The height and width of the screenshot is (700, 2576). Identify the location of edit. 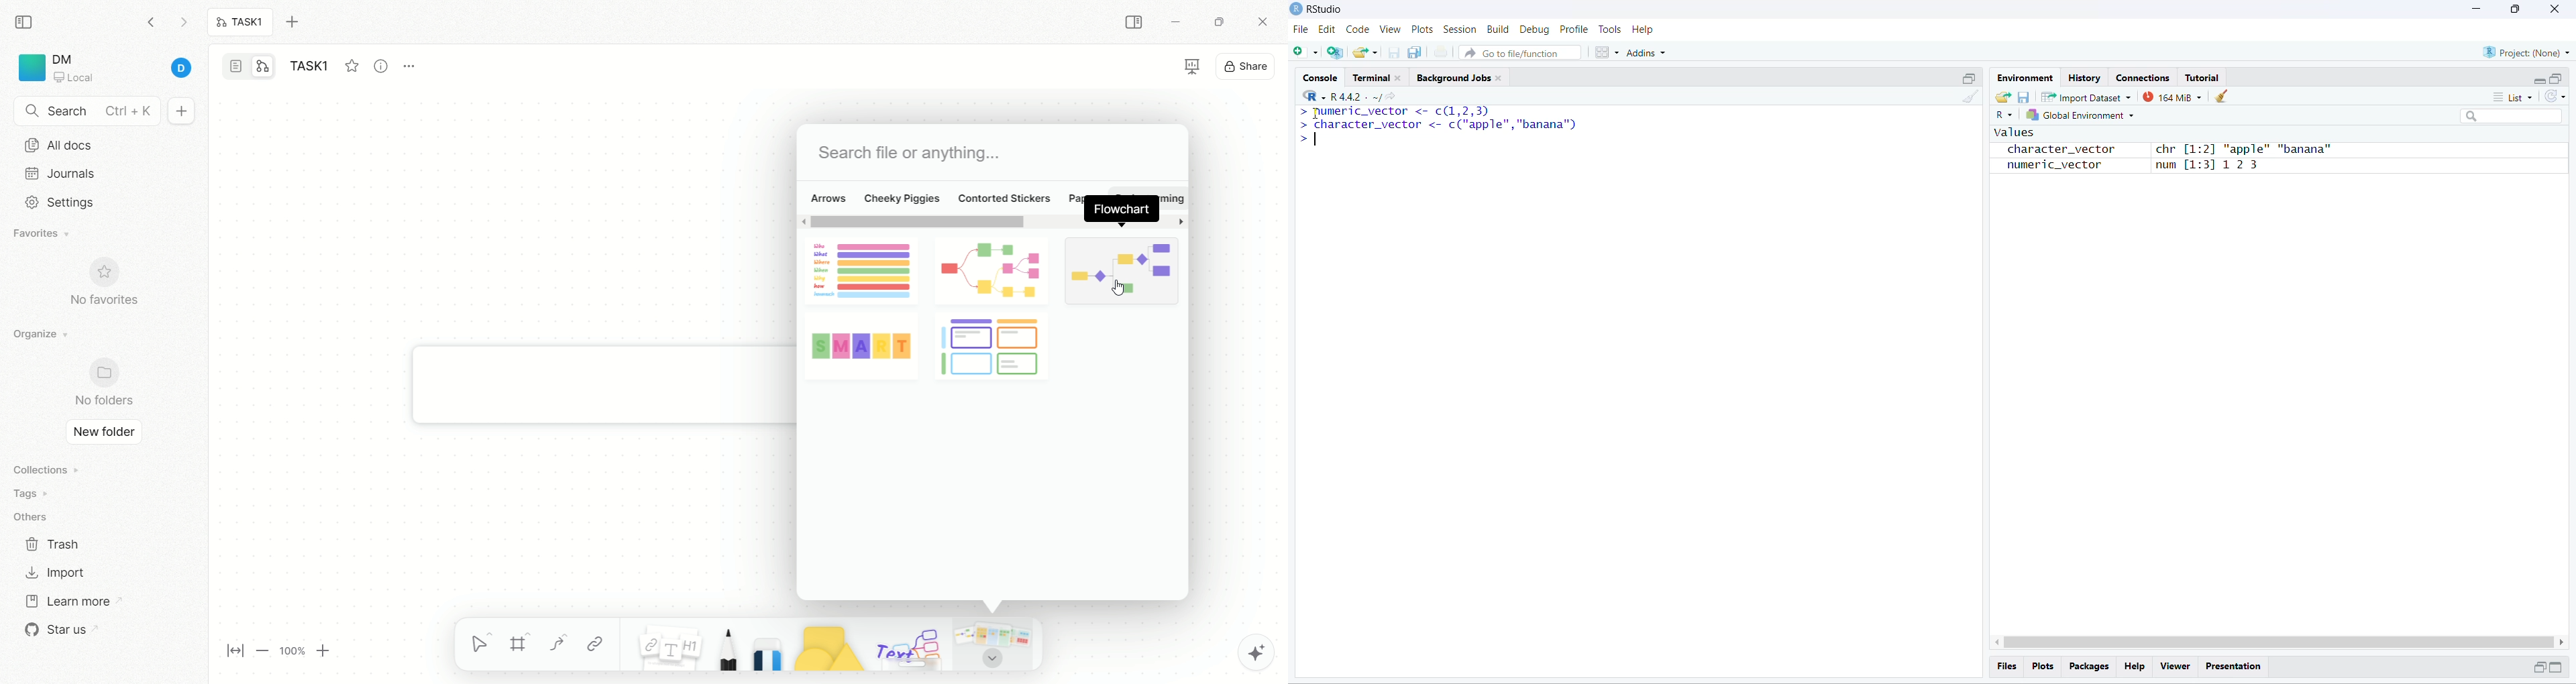
(1326, 30).